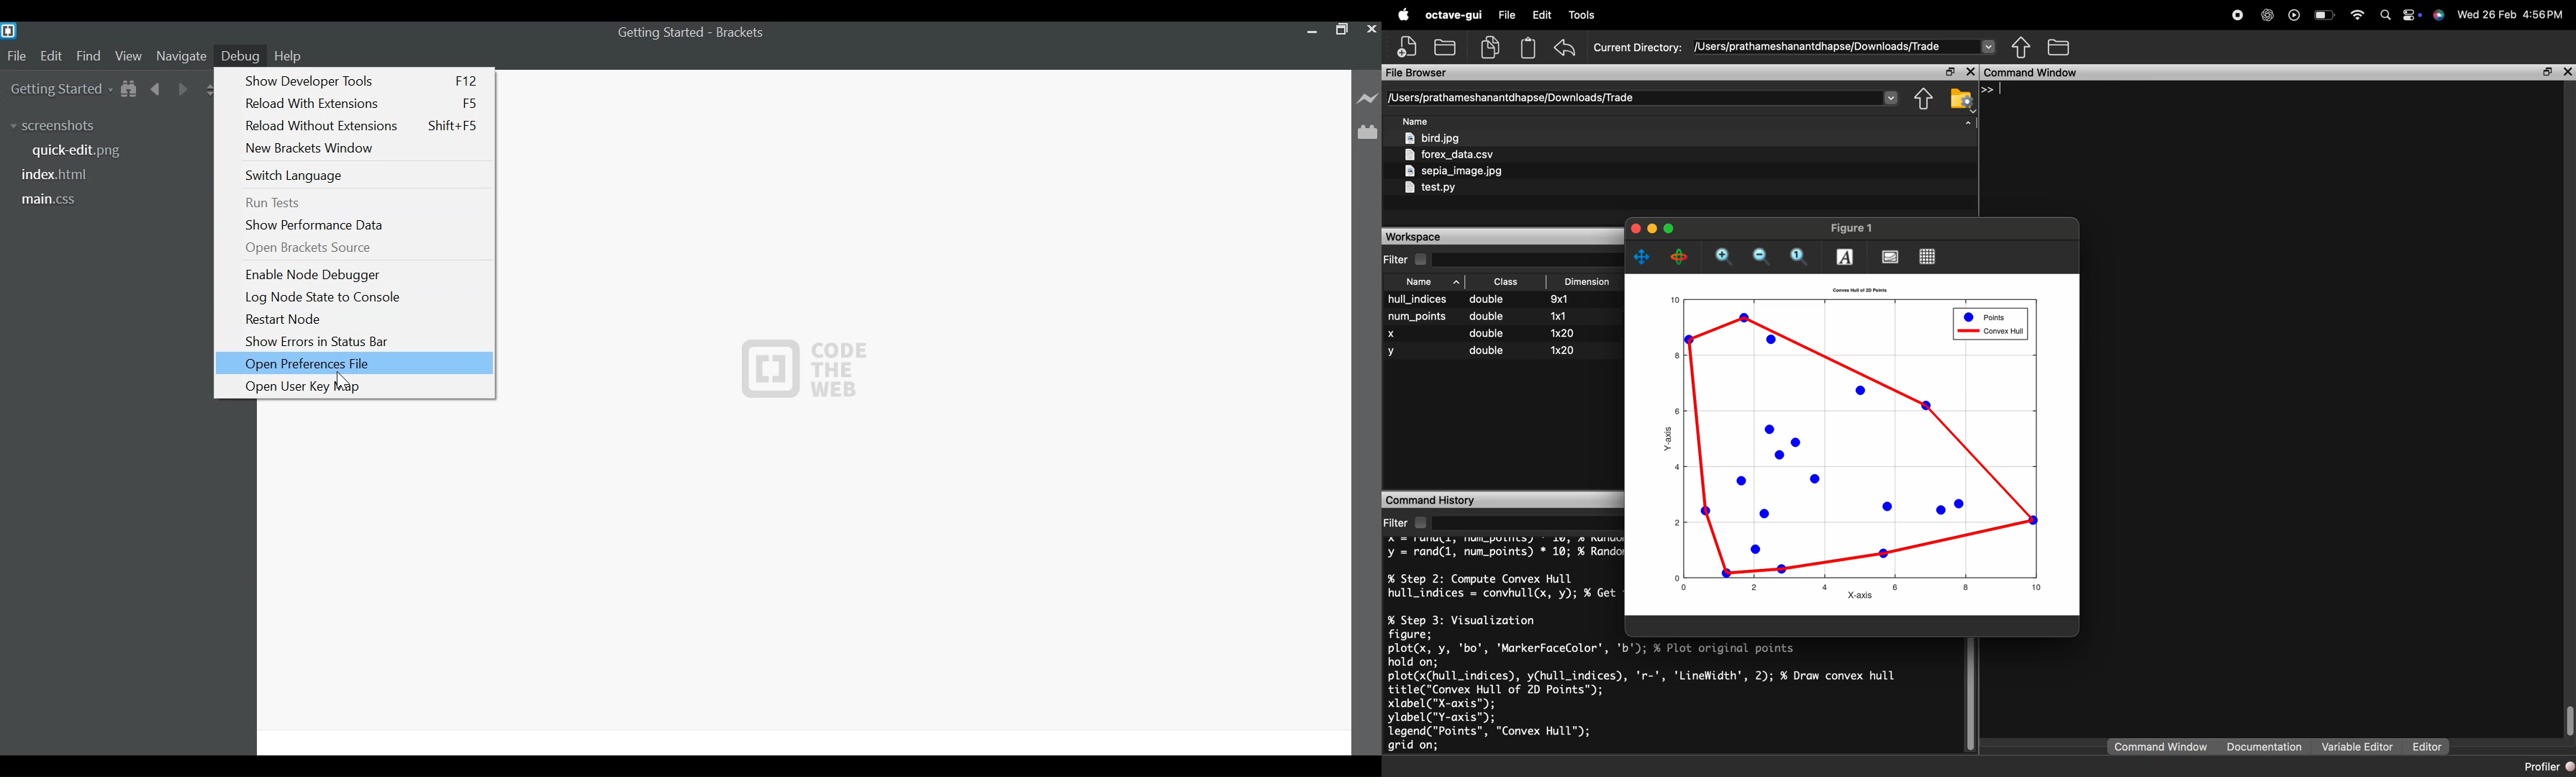 This screenshot has height=784, width=2576. I want to click on action center, so click(2413, 16).